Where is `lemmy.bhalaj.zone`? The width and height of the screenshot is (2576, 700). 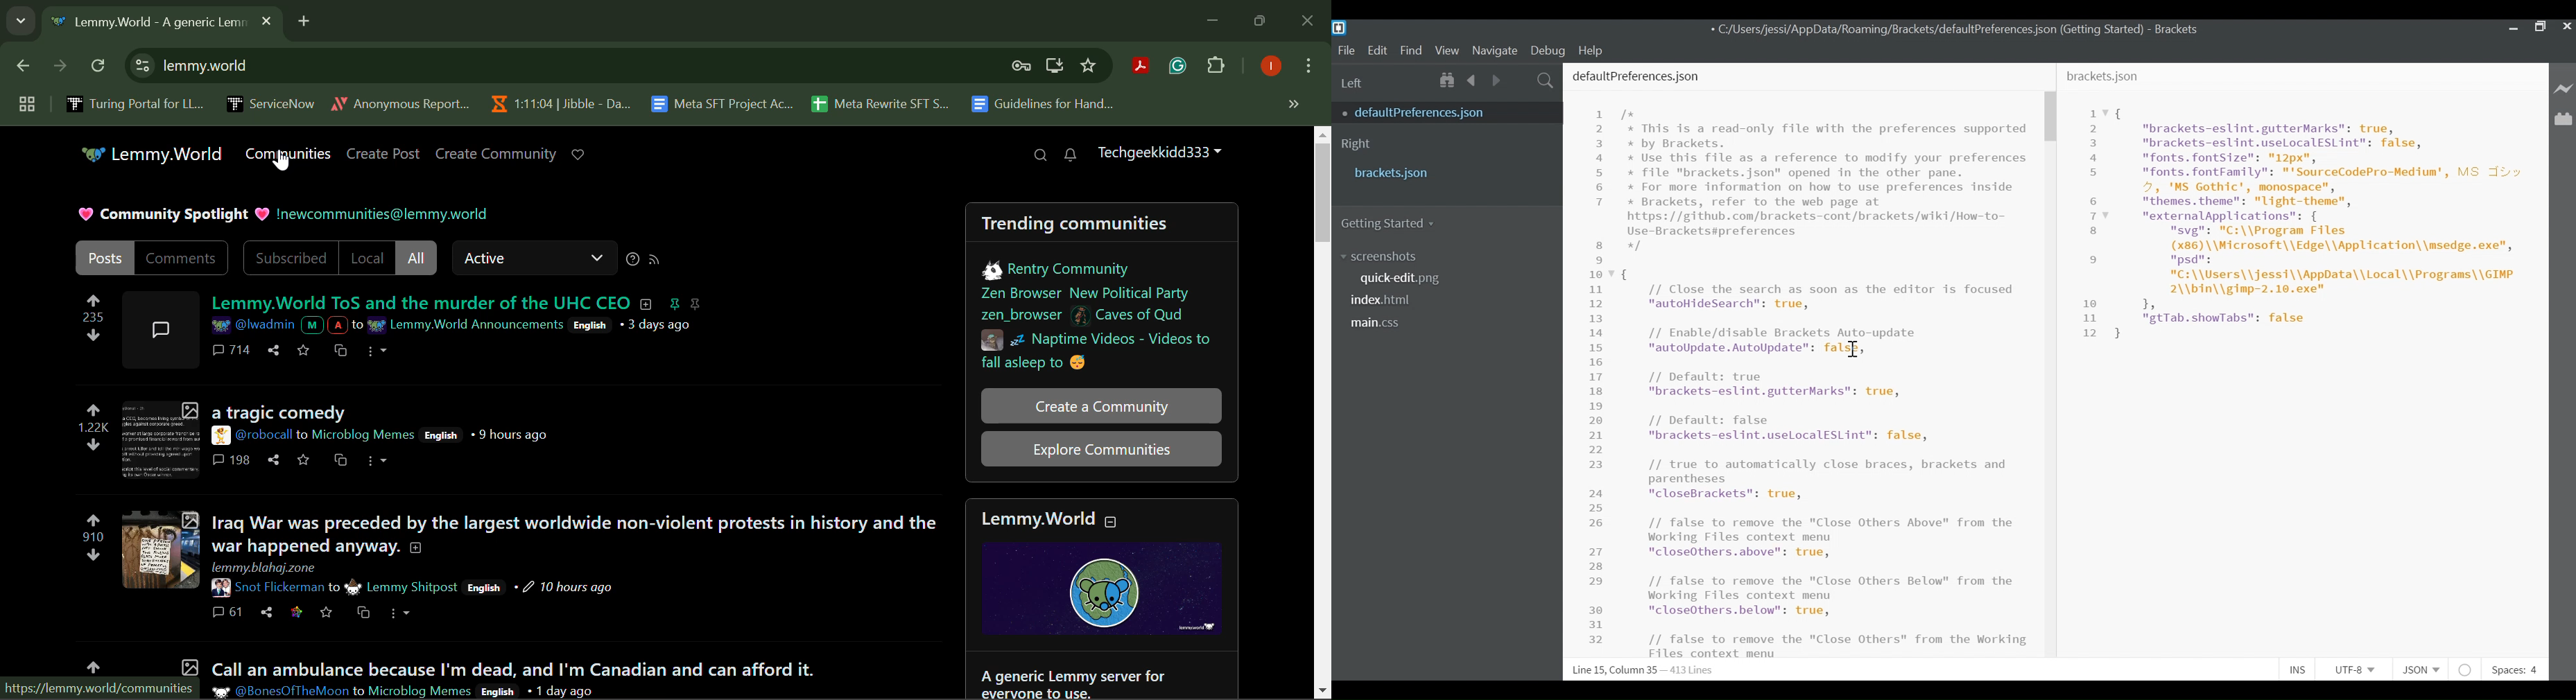 lemmy.bhalaj.zone is located at coordinates (267, 566).